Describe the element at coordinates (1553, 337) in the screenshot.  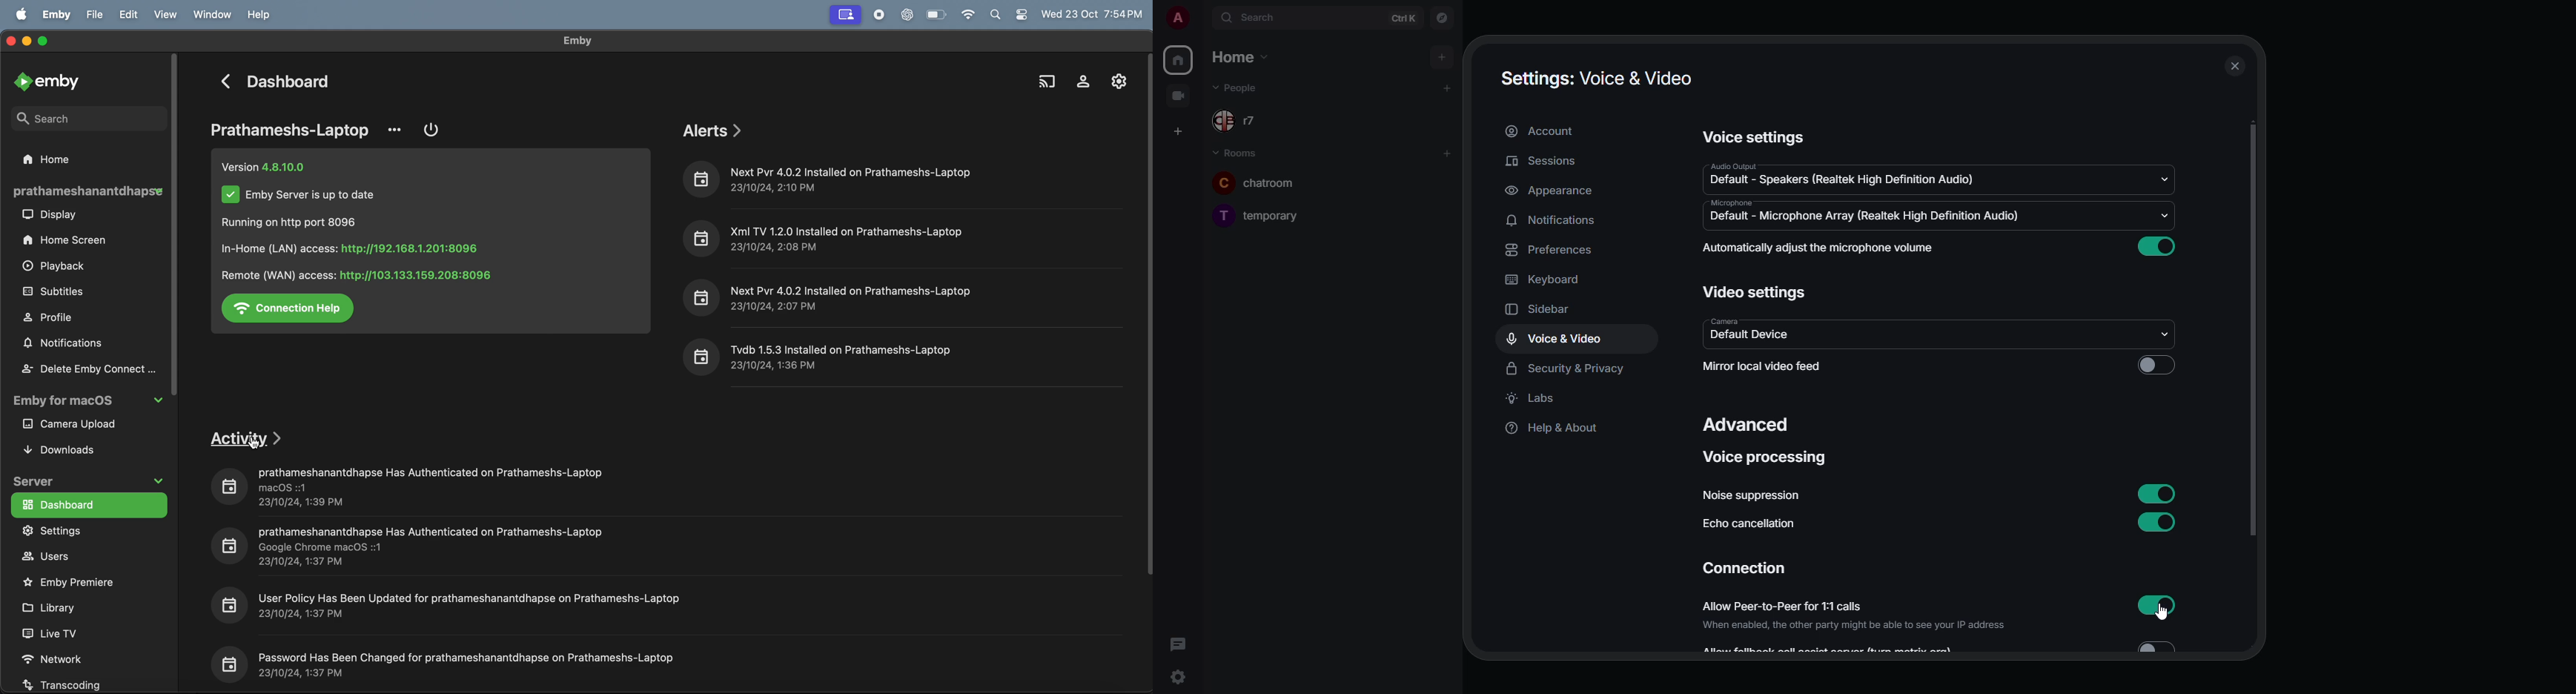
I see `voice & video` at that location.